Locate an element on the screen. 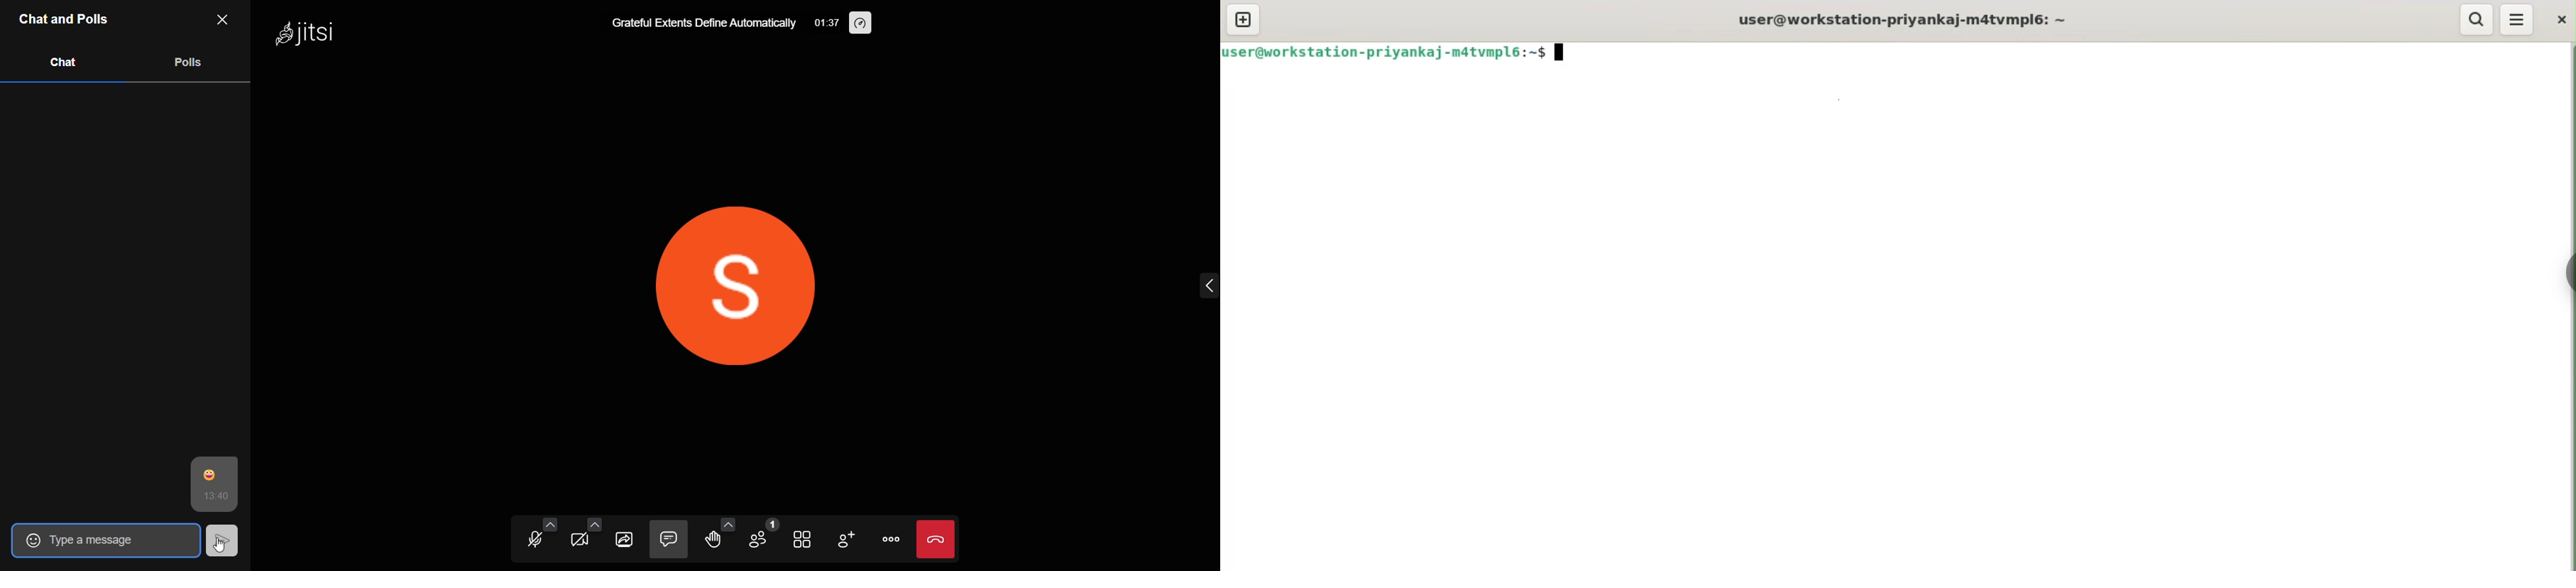  display picture is located at coordinates (717, 286).